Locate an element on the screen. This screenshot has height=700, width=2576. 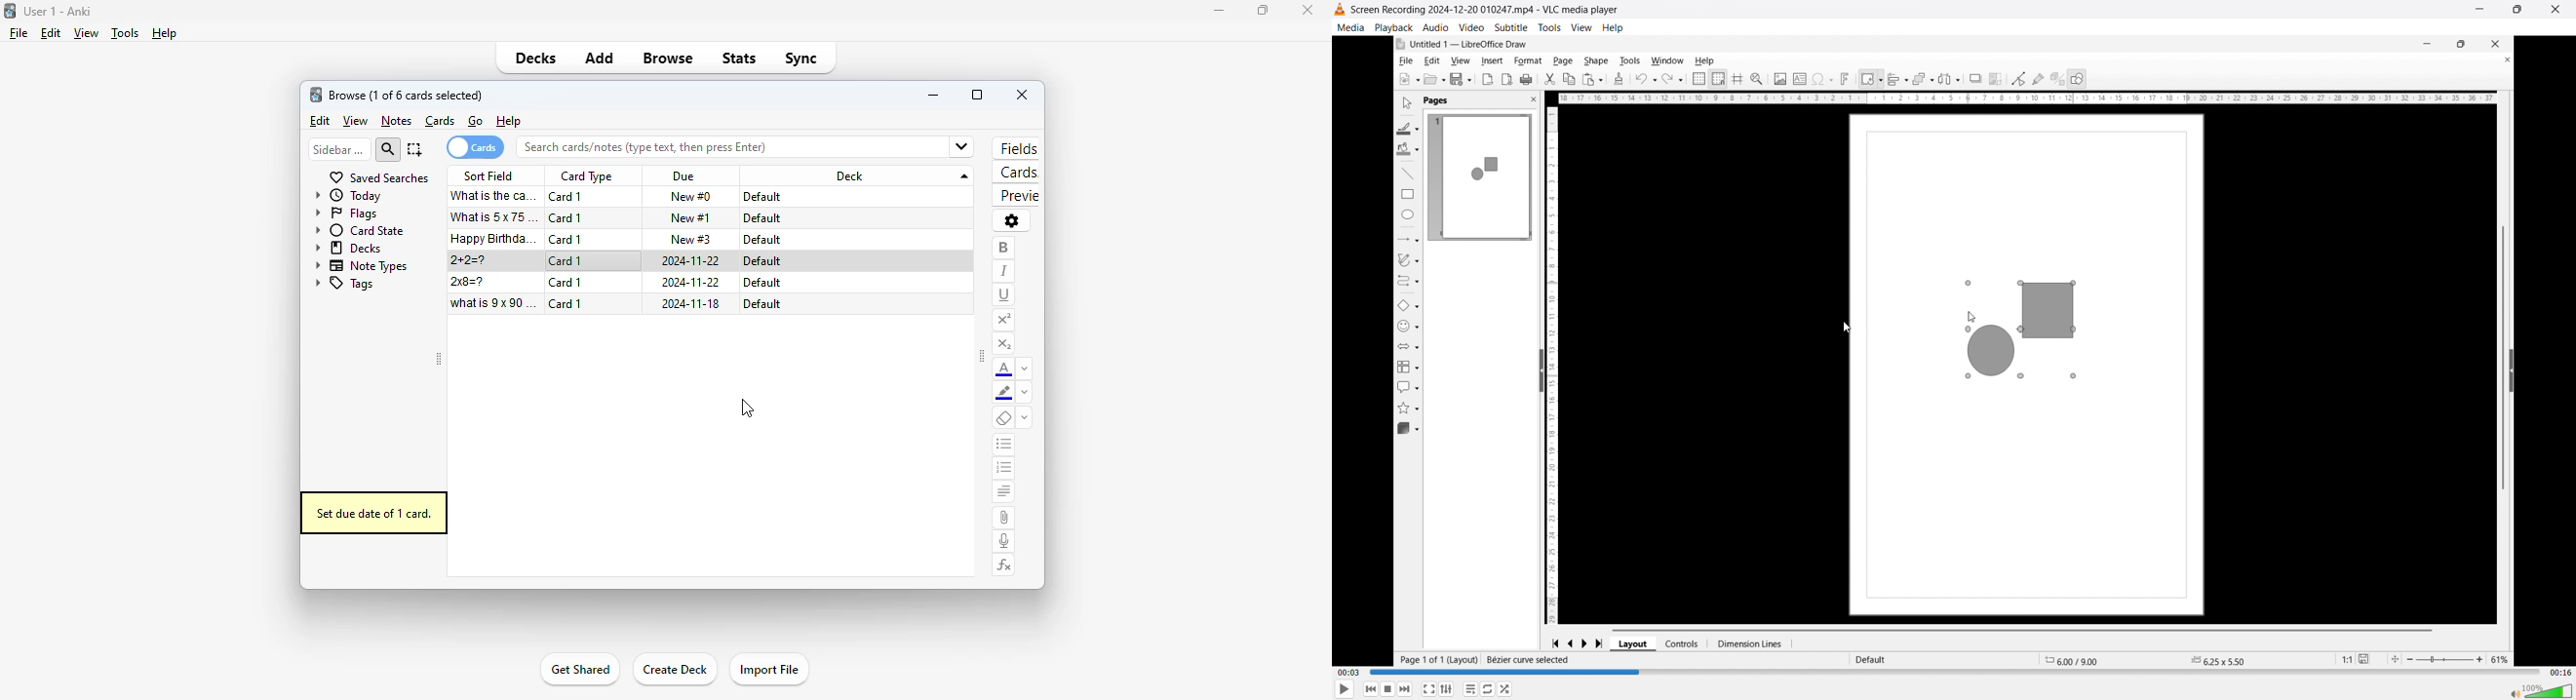
record audio is located at coordinates (1004, 541).